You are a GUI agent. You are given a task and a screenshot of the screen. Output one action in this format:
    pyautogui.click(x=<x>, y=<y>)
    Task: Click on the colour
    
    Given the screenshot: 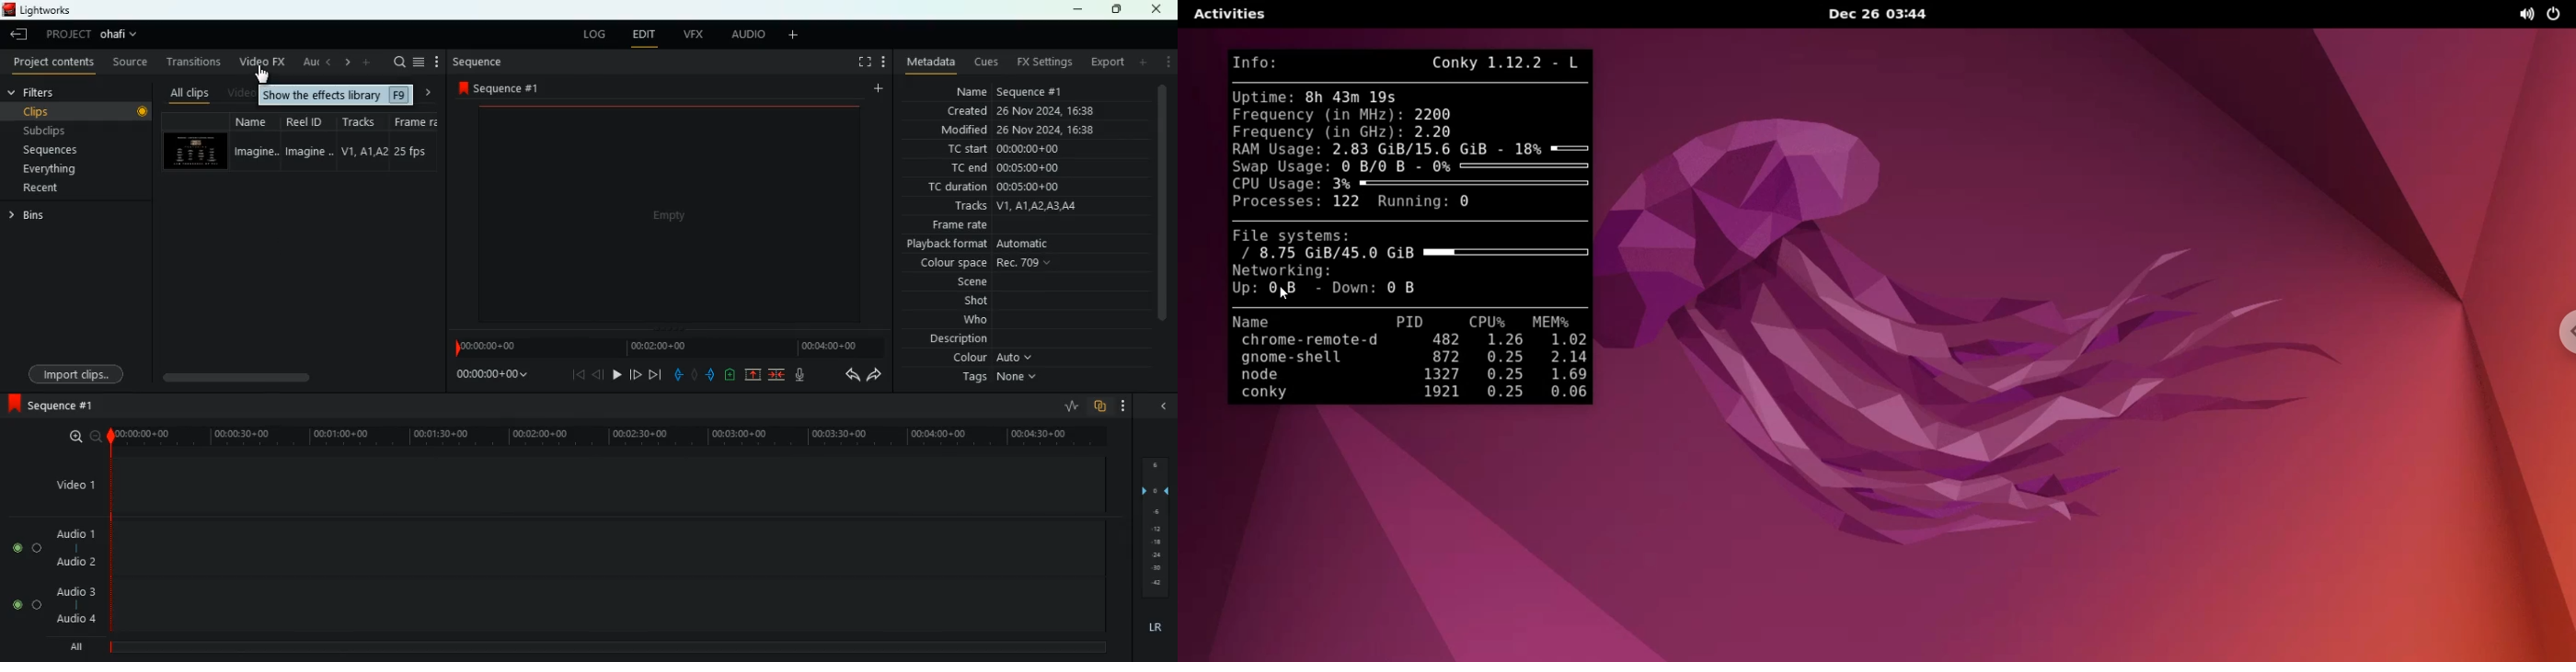 What is the action you would take?
    pyautogui.click(x=996, y=360)
    